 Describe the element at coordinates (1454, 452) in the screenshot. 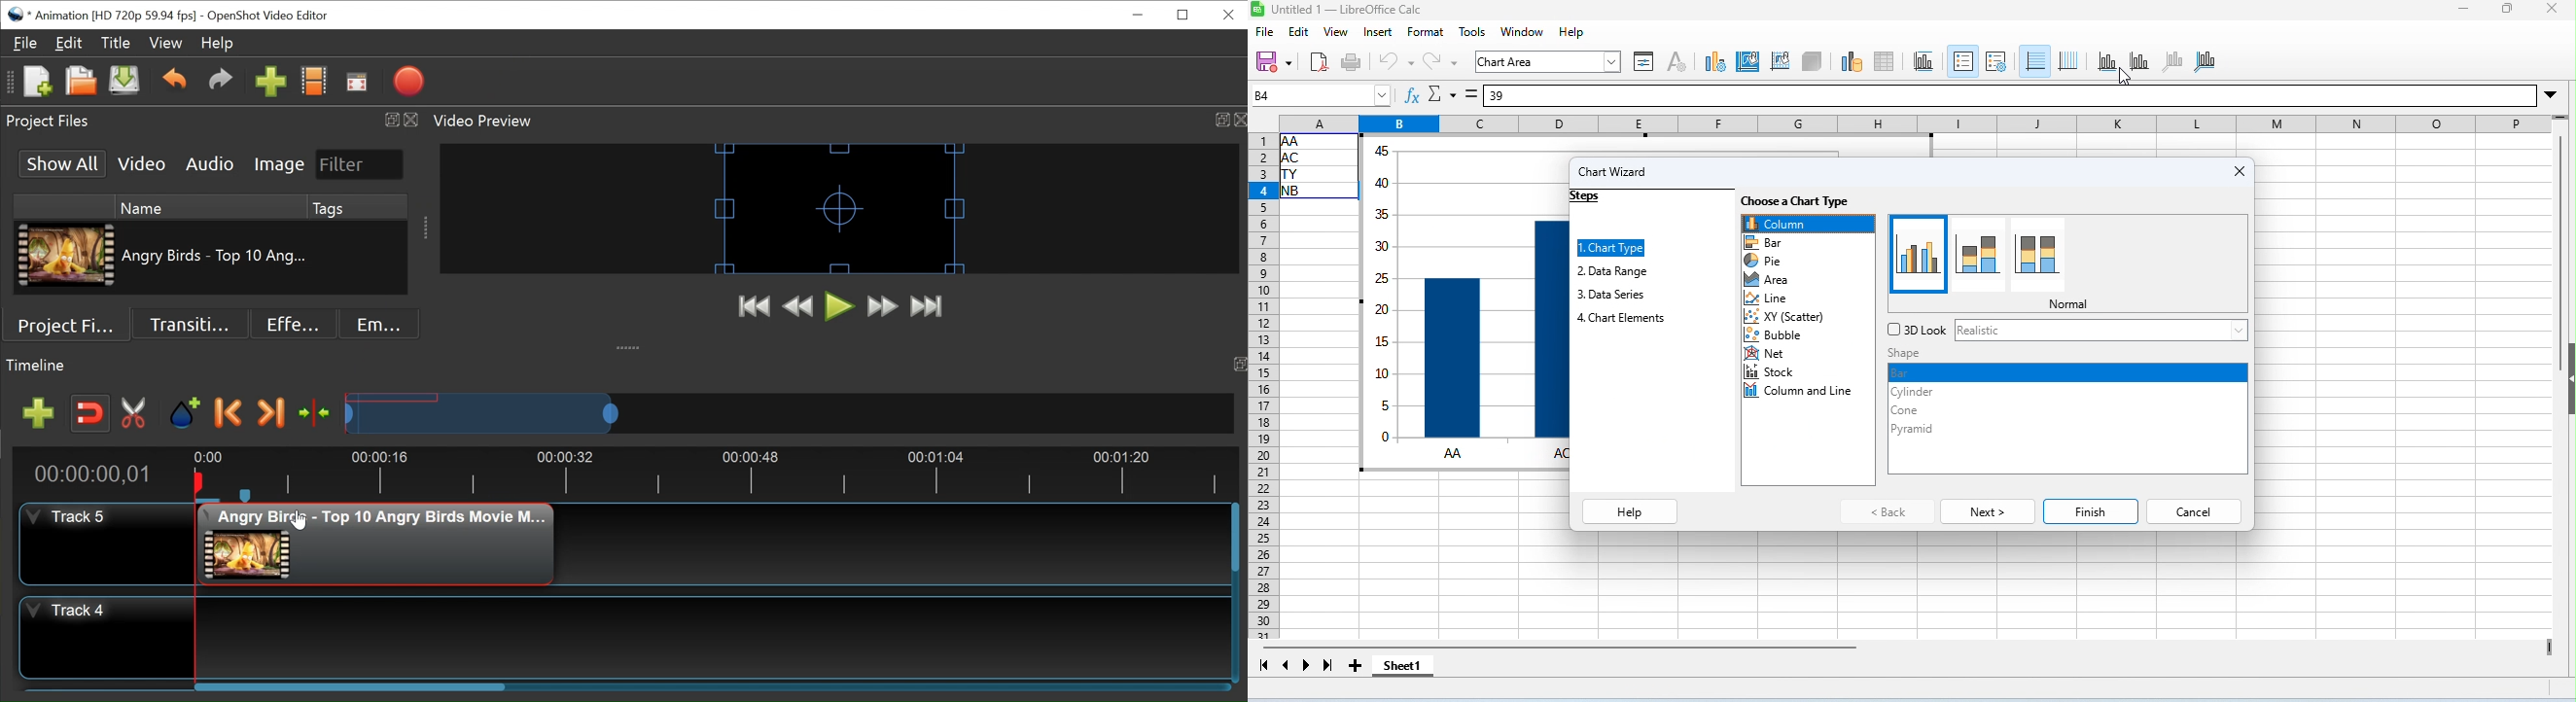

I see `AA` at that location.